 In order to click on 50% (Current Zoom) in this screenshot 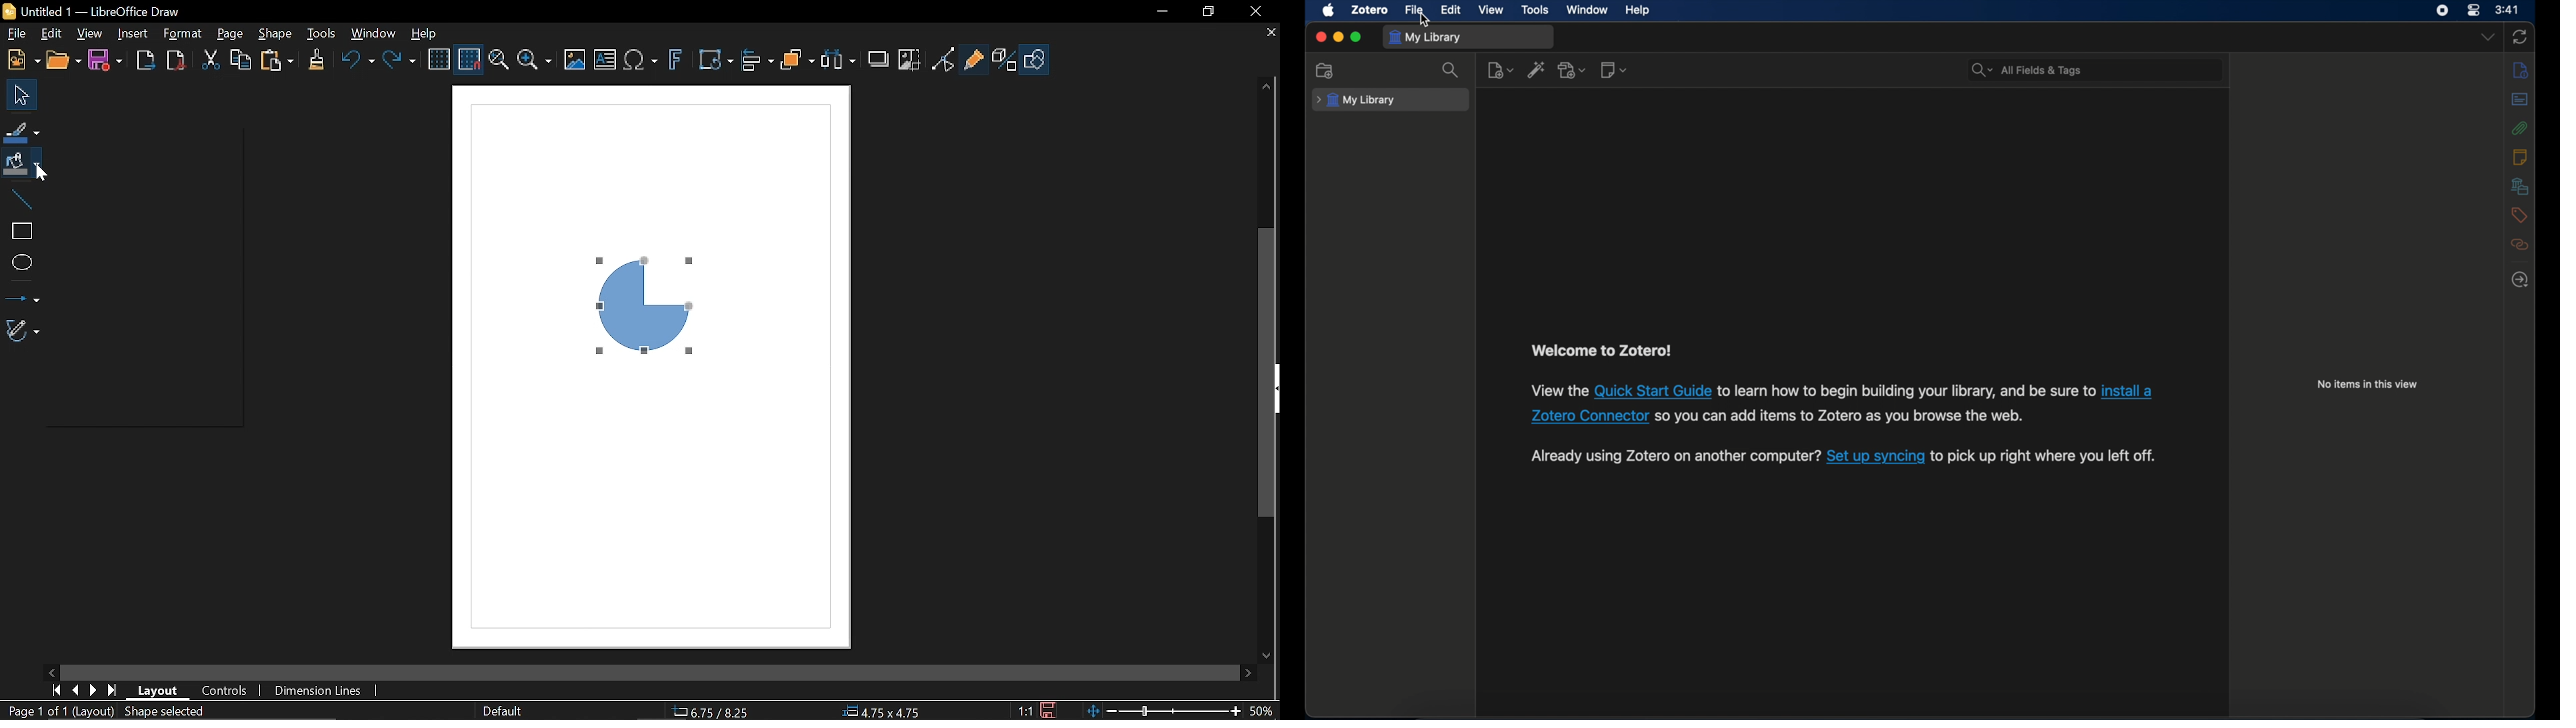, I will do `click(1264, 708)`.